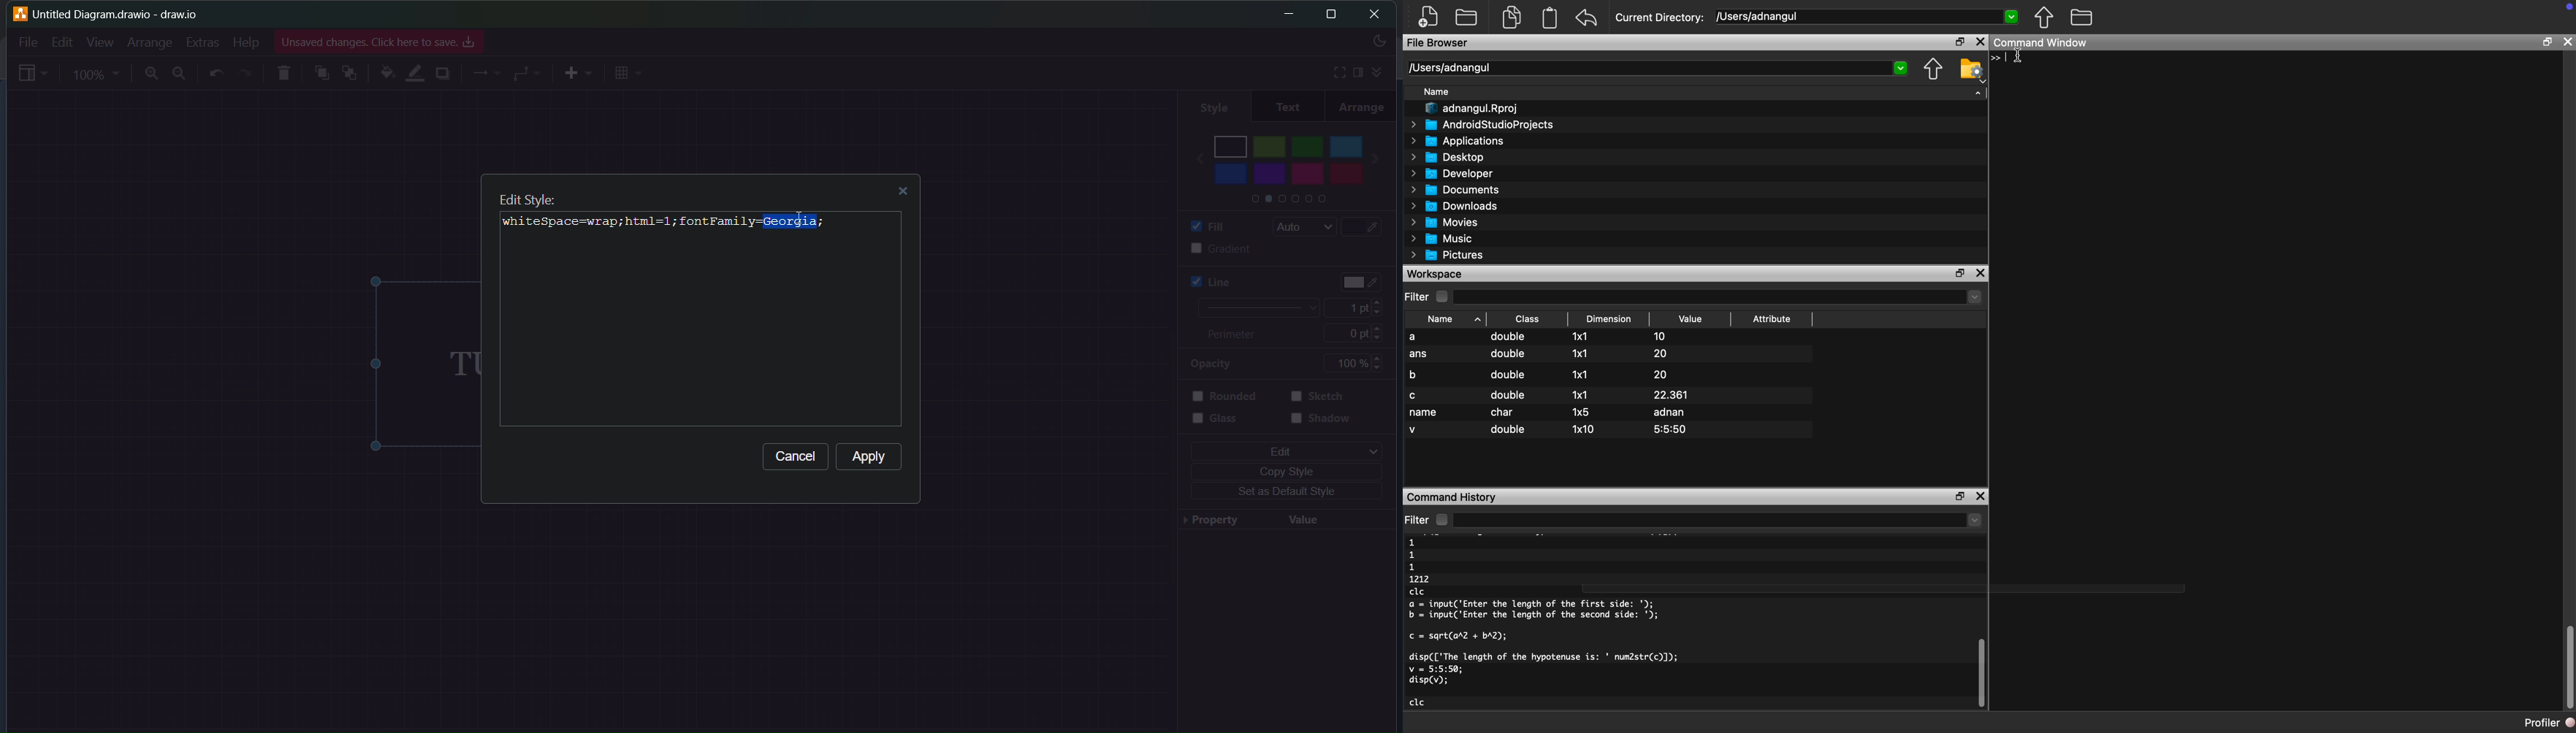  I want to click on fill, so click(1203, 225).